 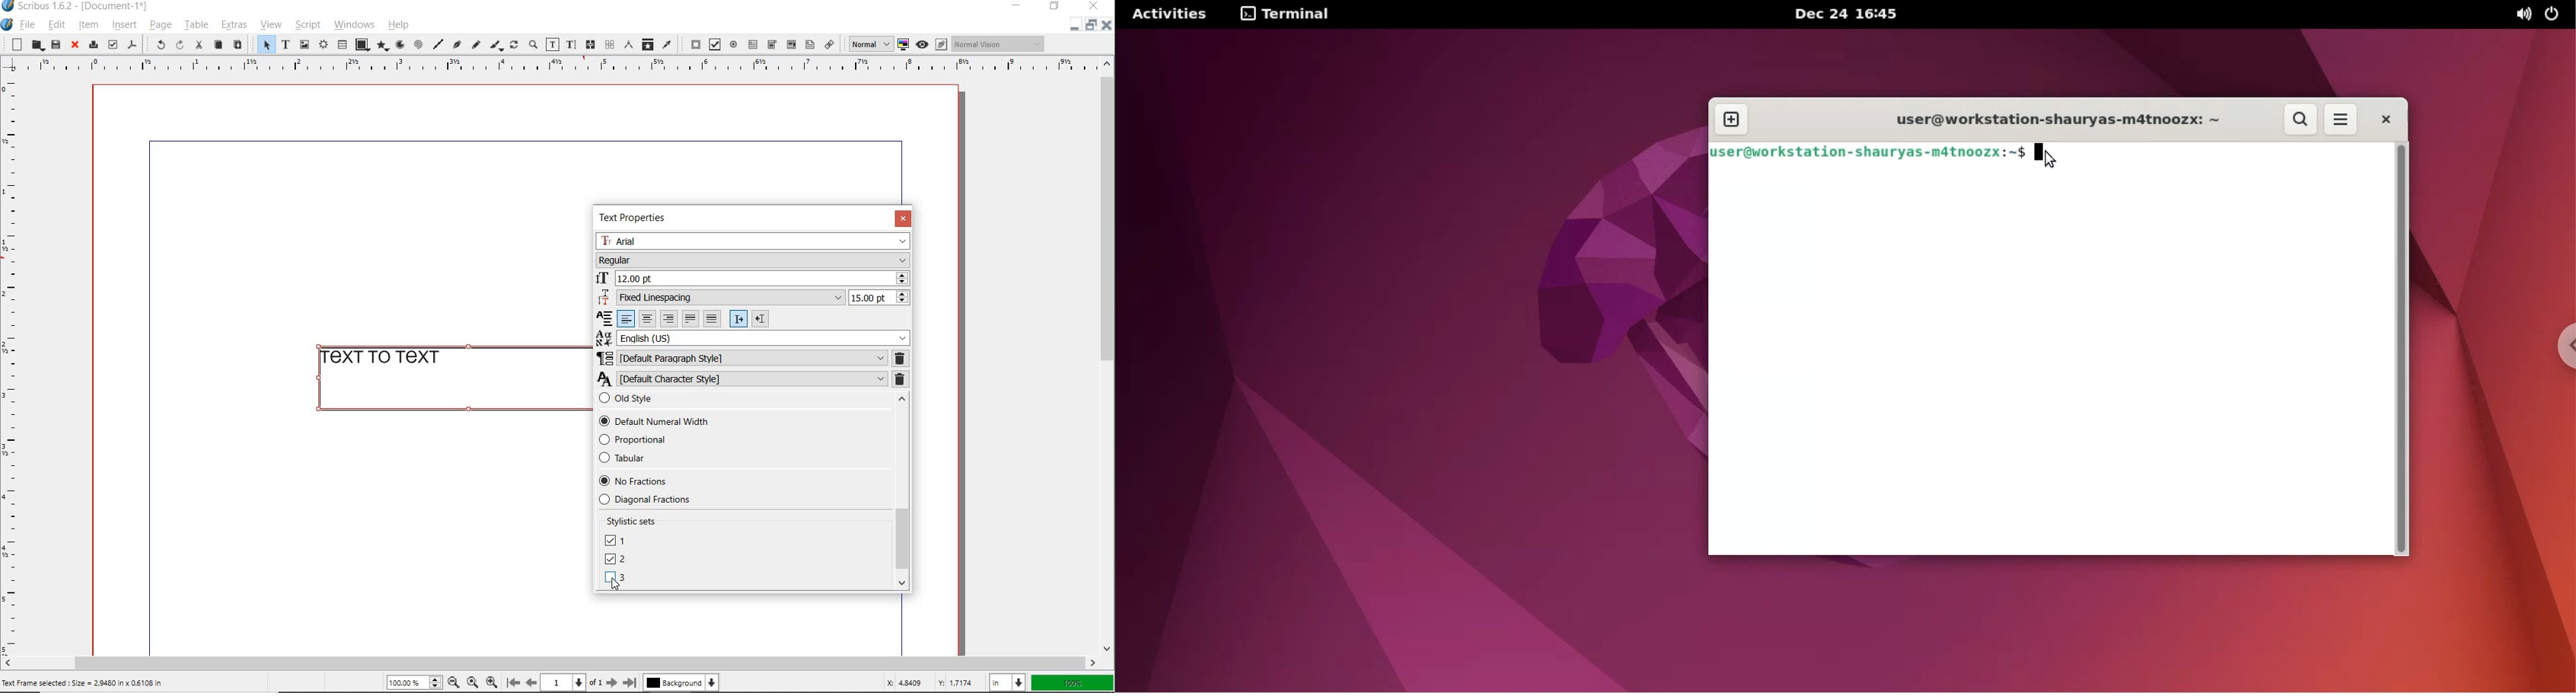 I want to click on new, so click(x=14, y=44).